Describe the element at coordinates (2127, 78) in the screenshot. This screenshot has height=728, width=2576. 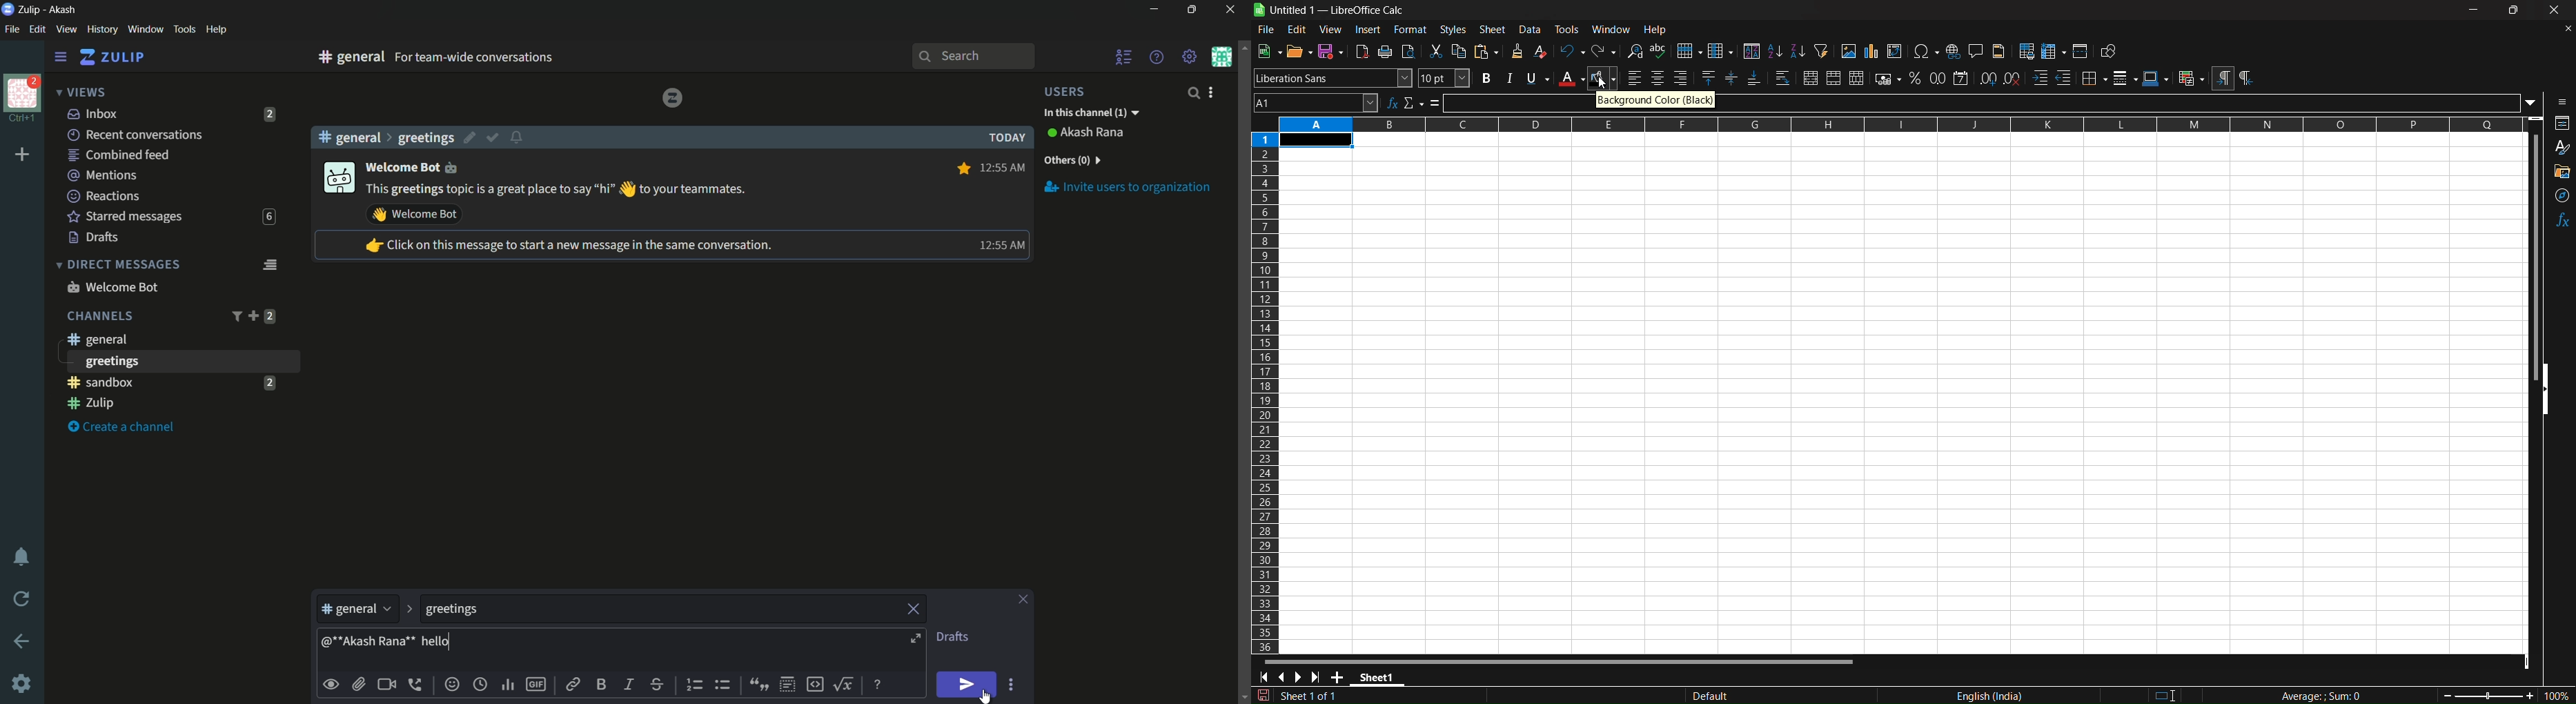
I see `border styles` at that location.